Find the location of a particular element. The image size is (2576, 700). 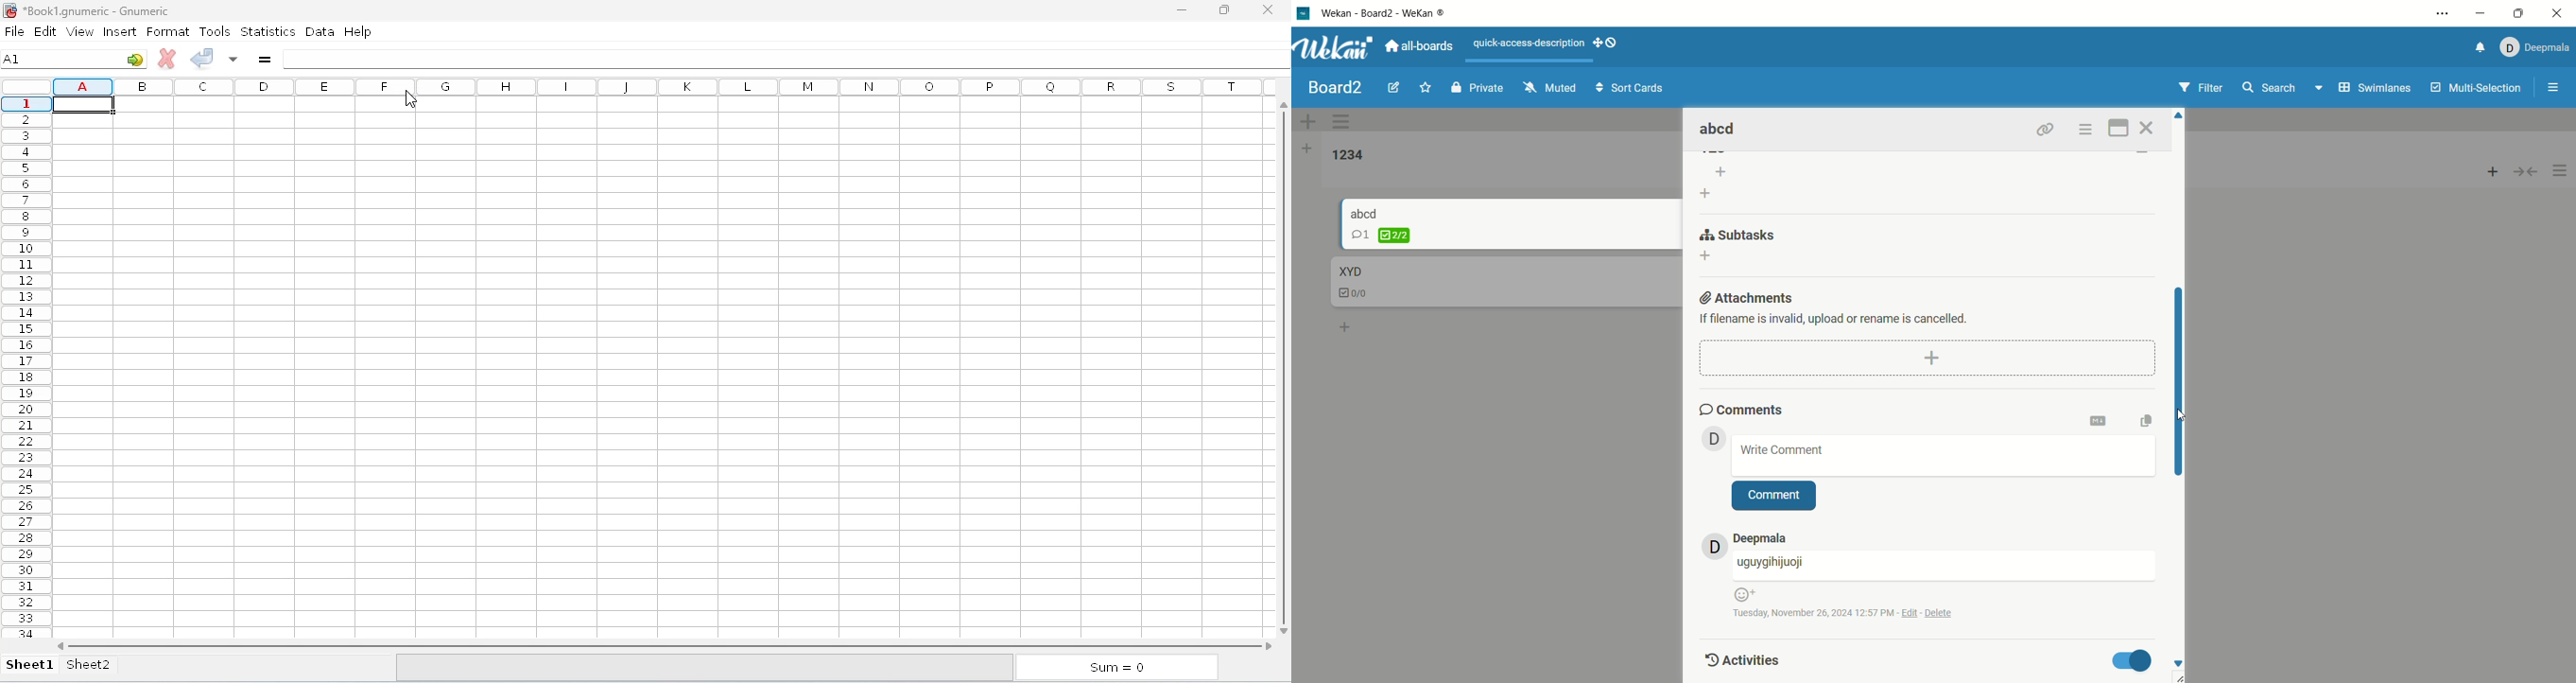

close is located at coordinates (2555, 15).